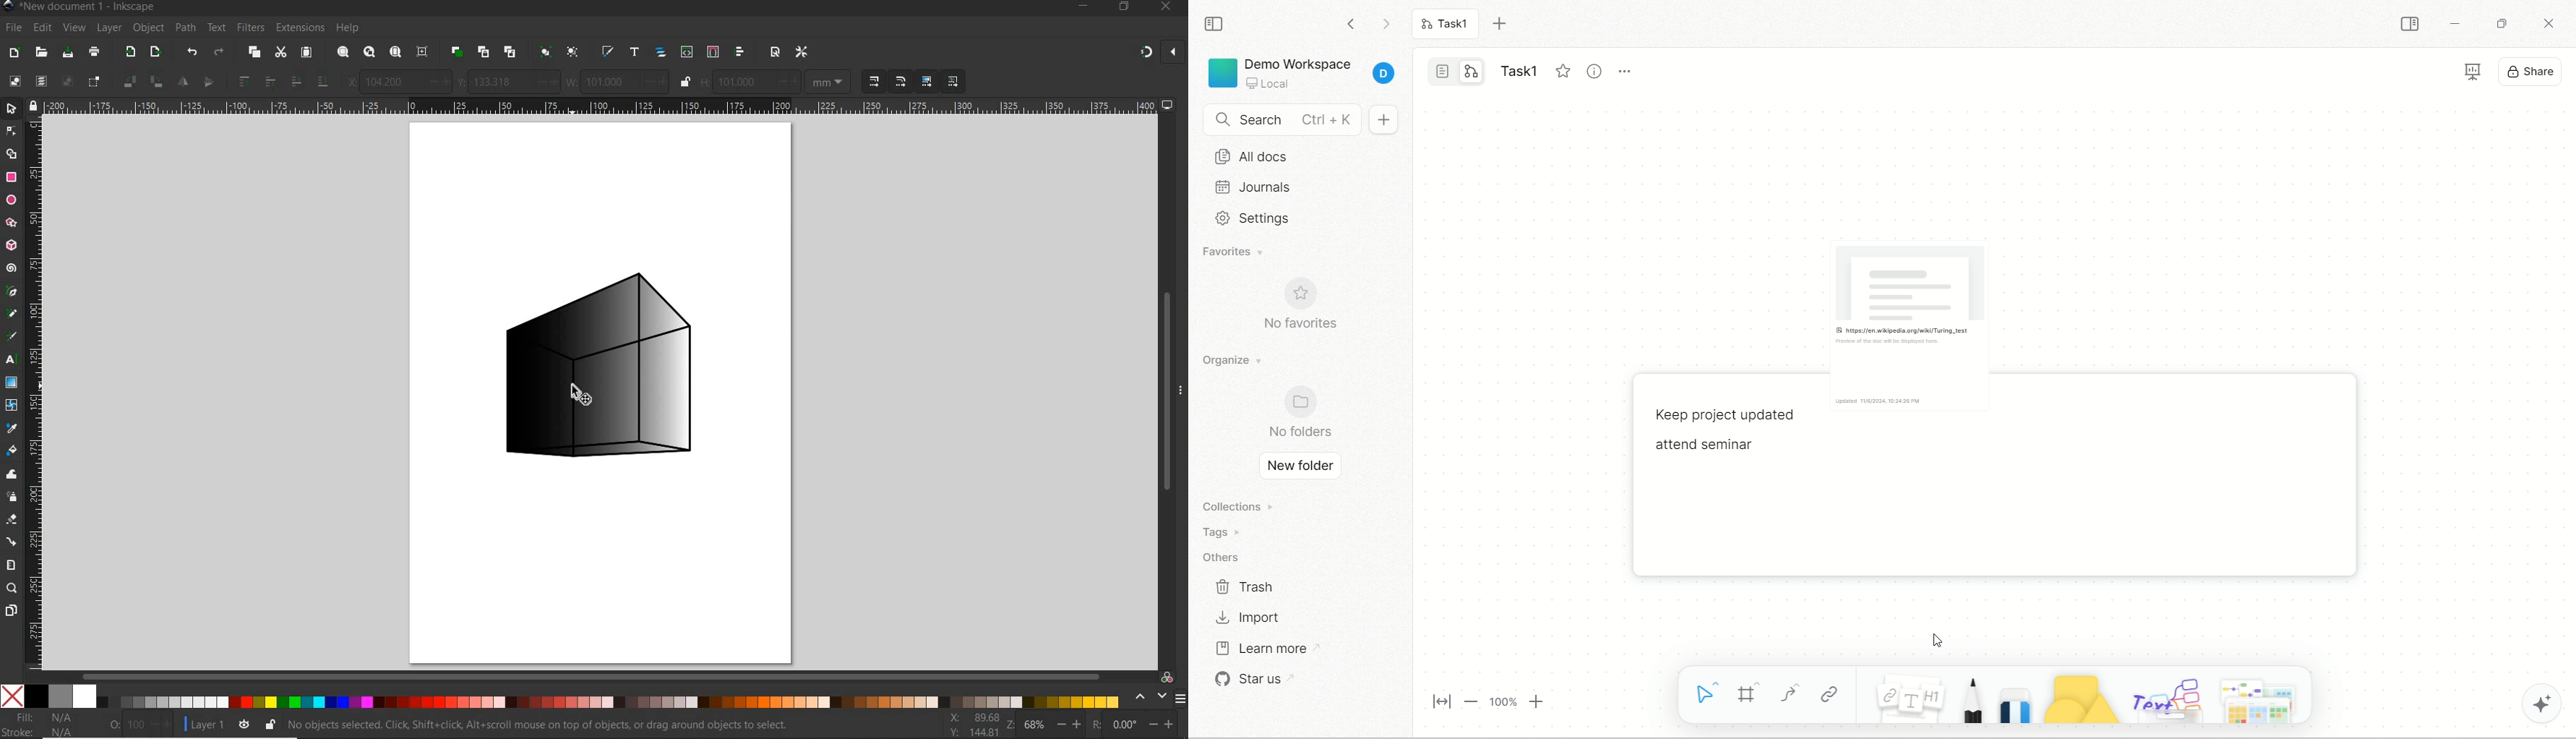  What do you see at coordinates (1503, 24) in the screenshot?
I see `new tab` at bounding box center [1503, 24].